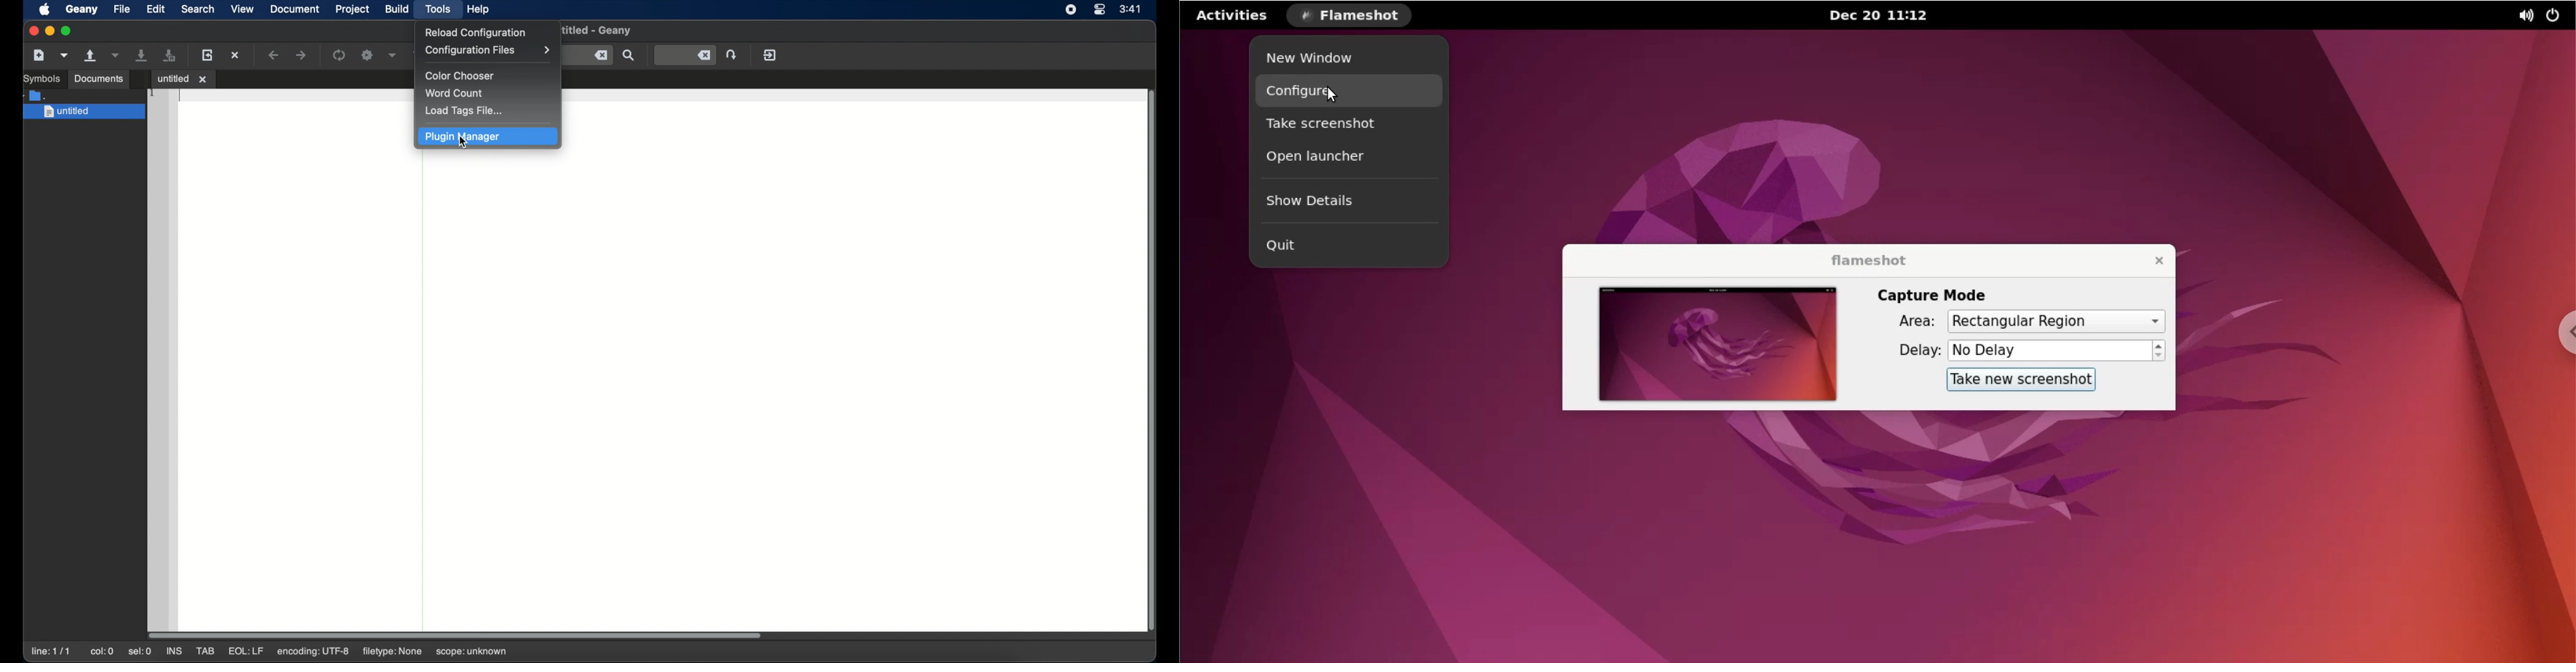  I want to click on open launcher, so click(1344, 161).